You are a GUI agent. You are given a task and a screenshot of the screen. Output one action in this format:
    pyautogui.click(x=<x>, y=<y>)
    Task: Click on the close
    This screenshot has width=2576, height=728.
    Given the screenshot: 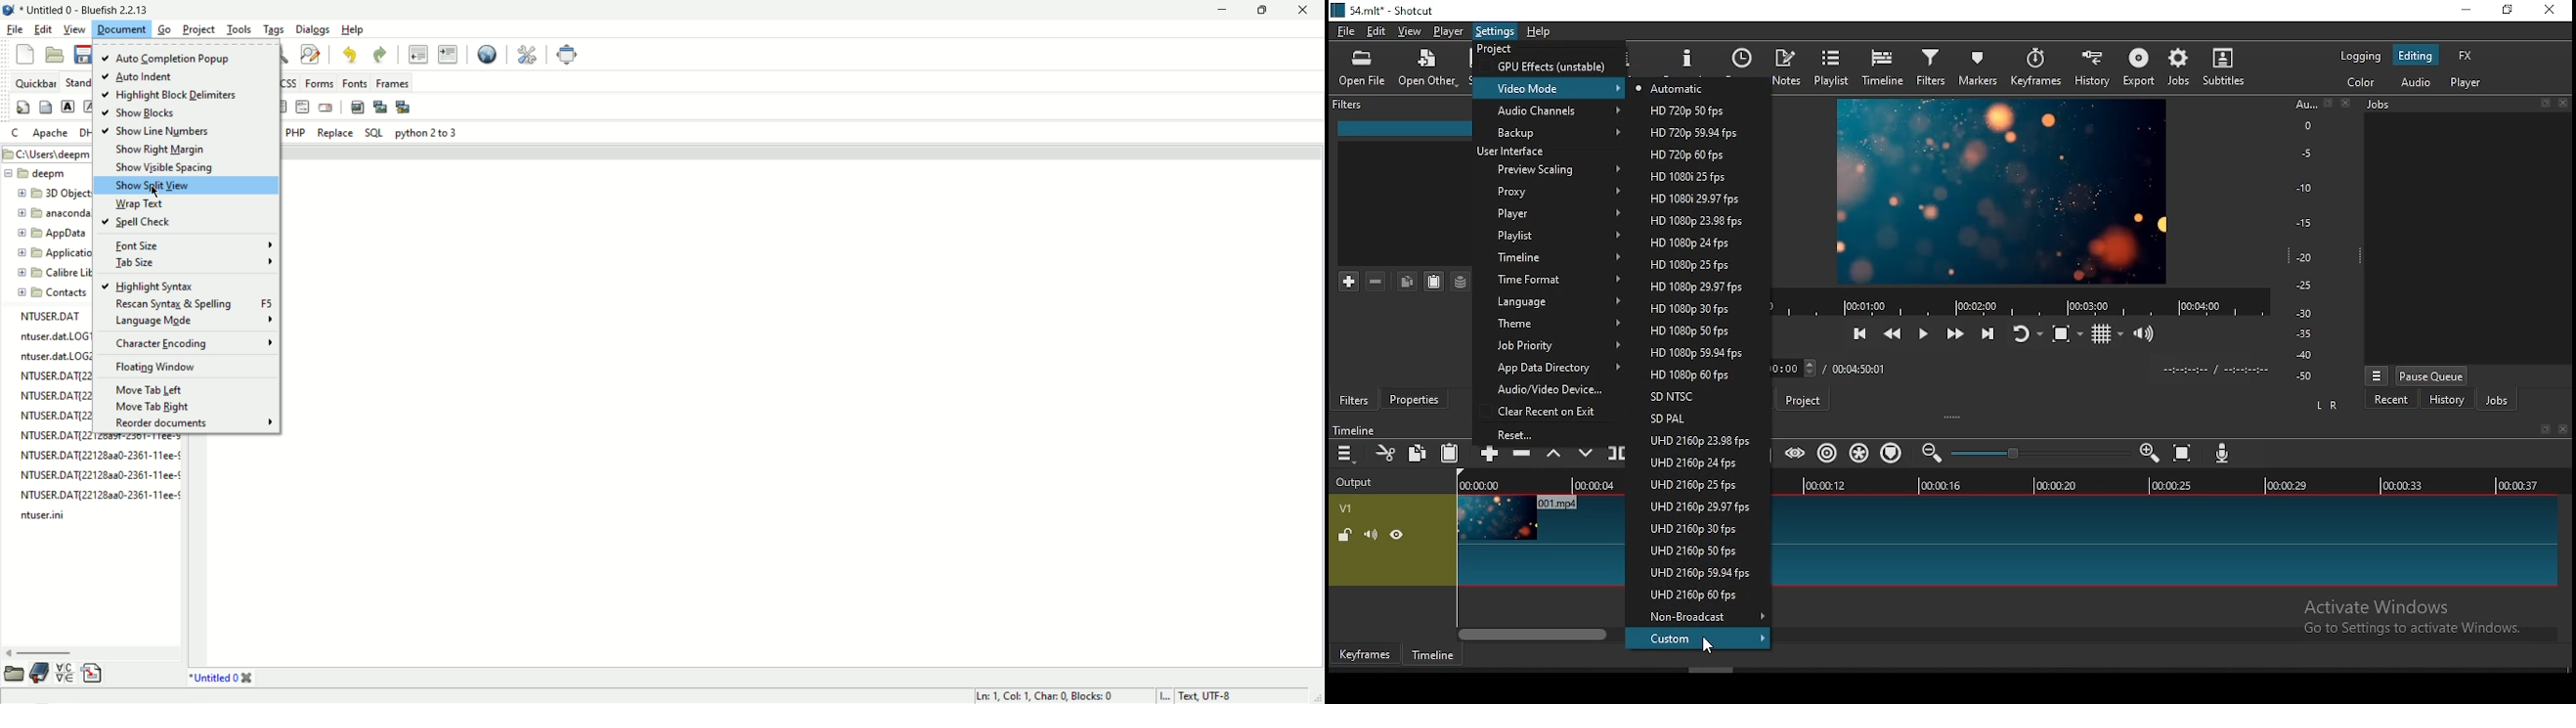 What is the action you would take?
    pyautogui.click(x=1308, y=10)
    